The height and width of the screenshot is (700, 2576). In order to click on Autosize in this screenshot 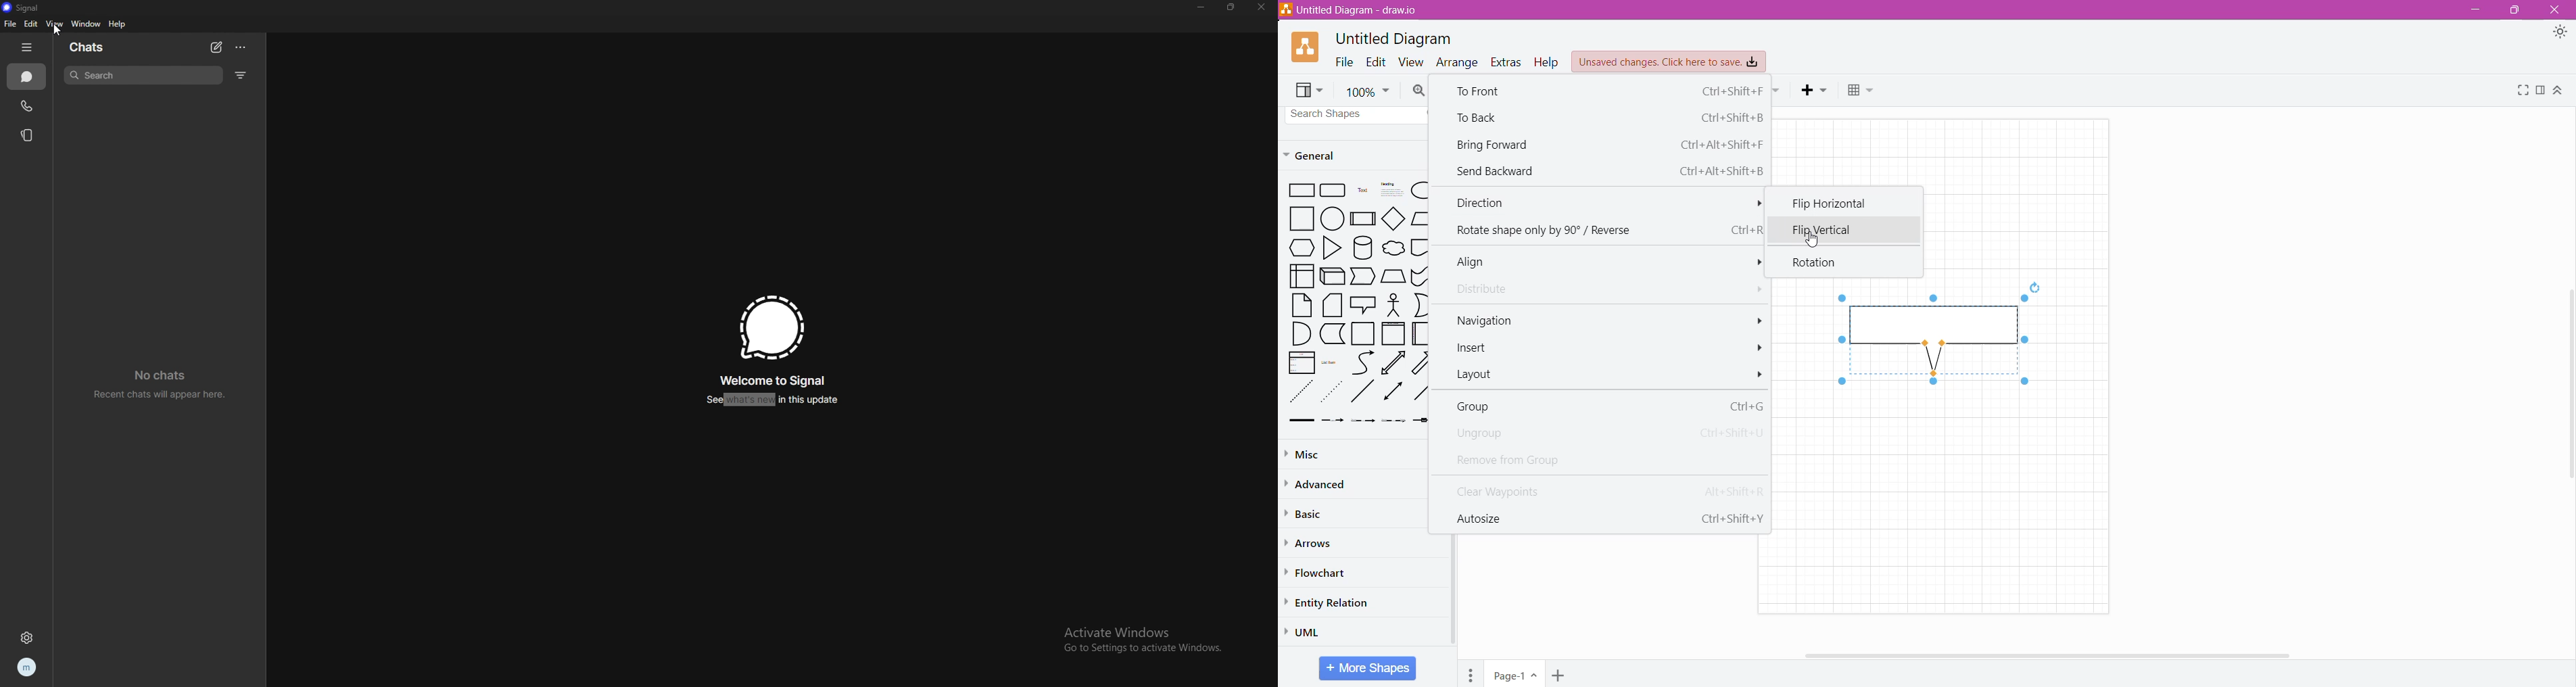, I will do `click(1606, 517)`.